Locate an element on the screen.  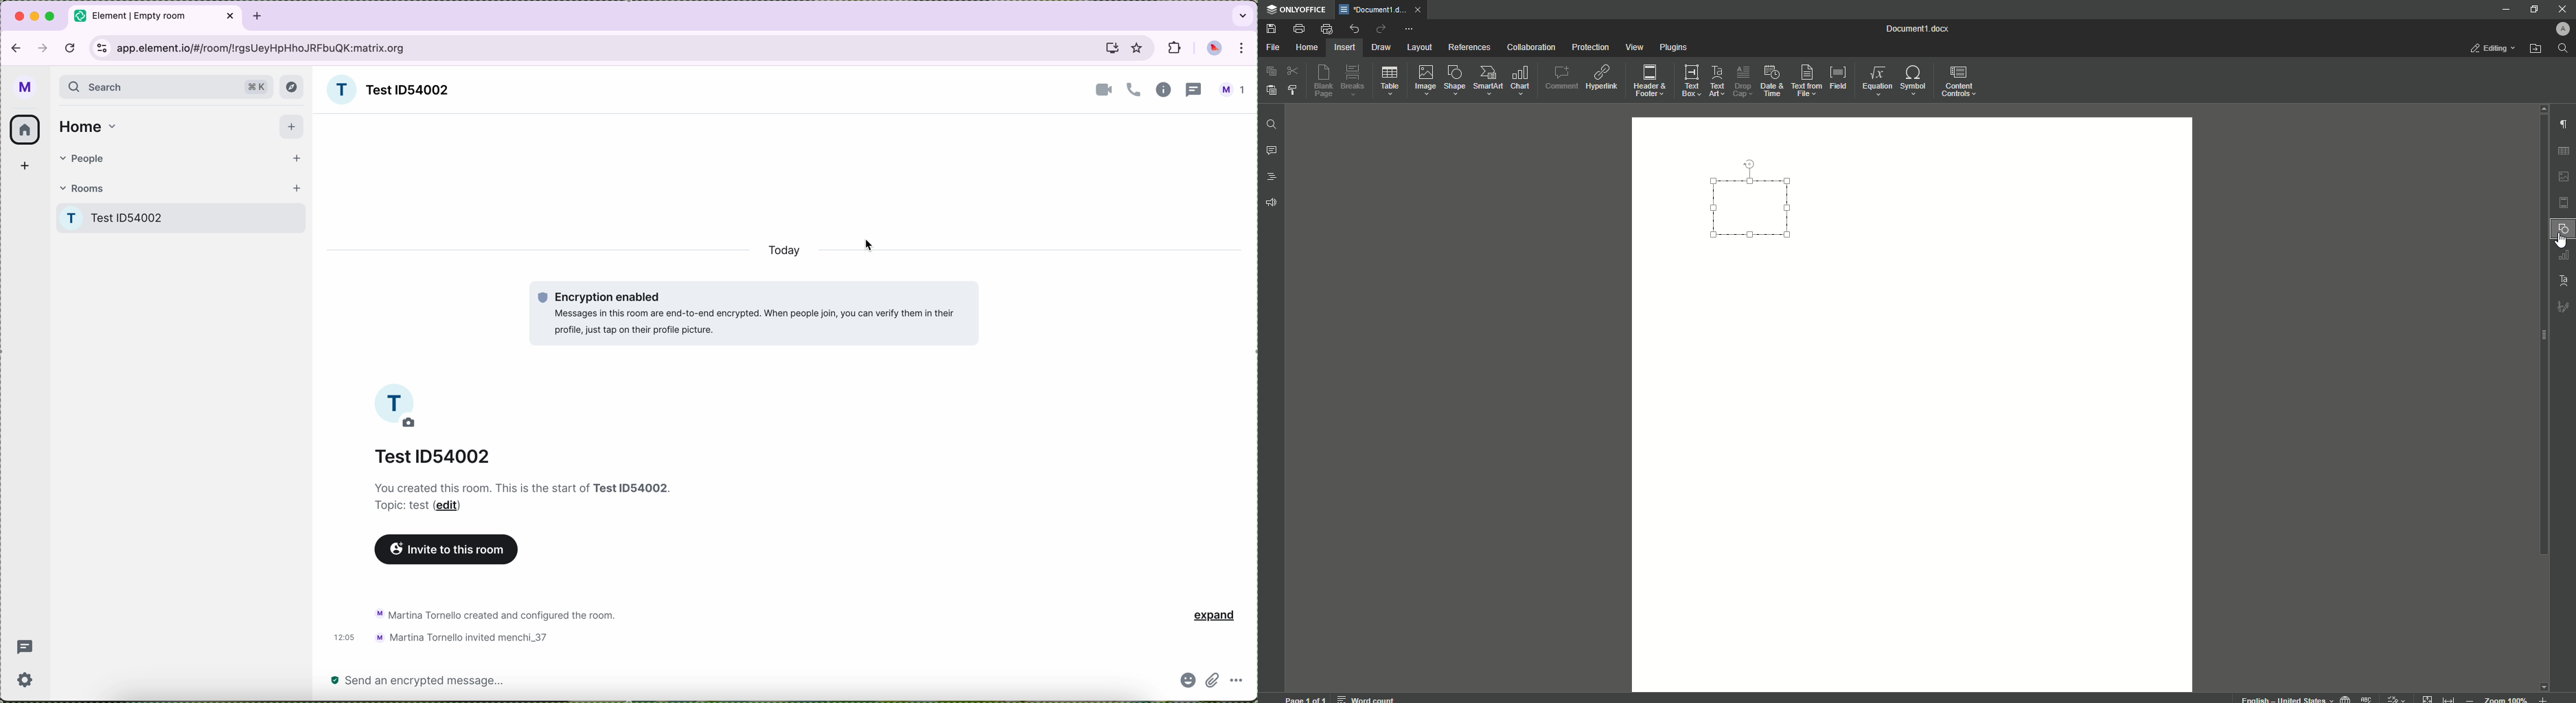
search bar is located at coordinates (166, 88).